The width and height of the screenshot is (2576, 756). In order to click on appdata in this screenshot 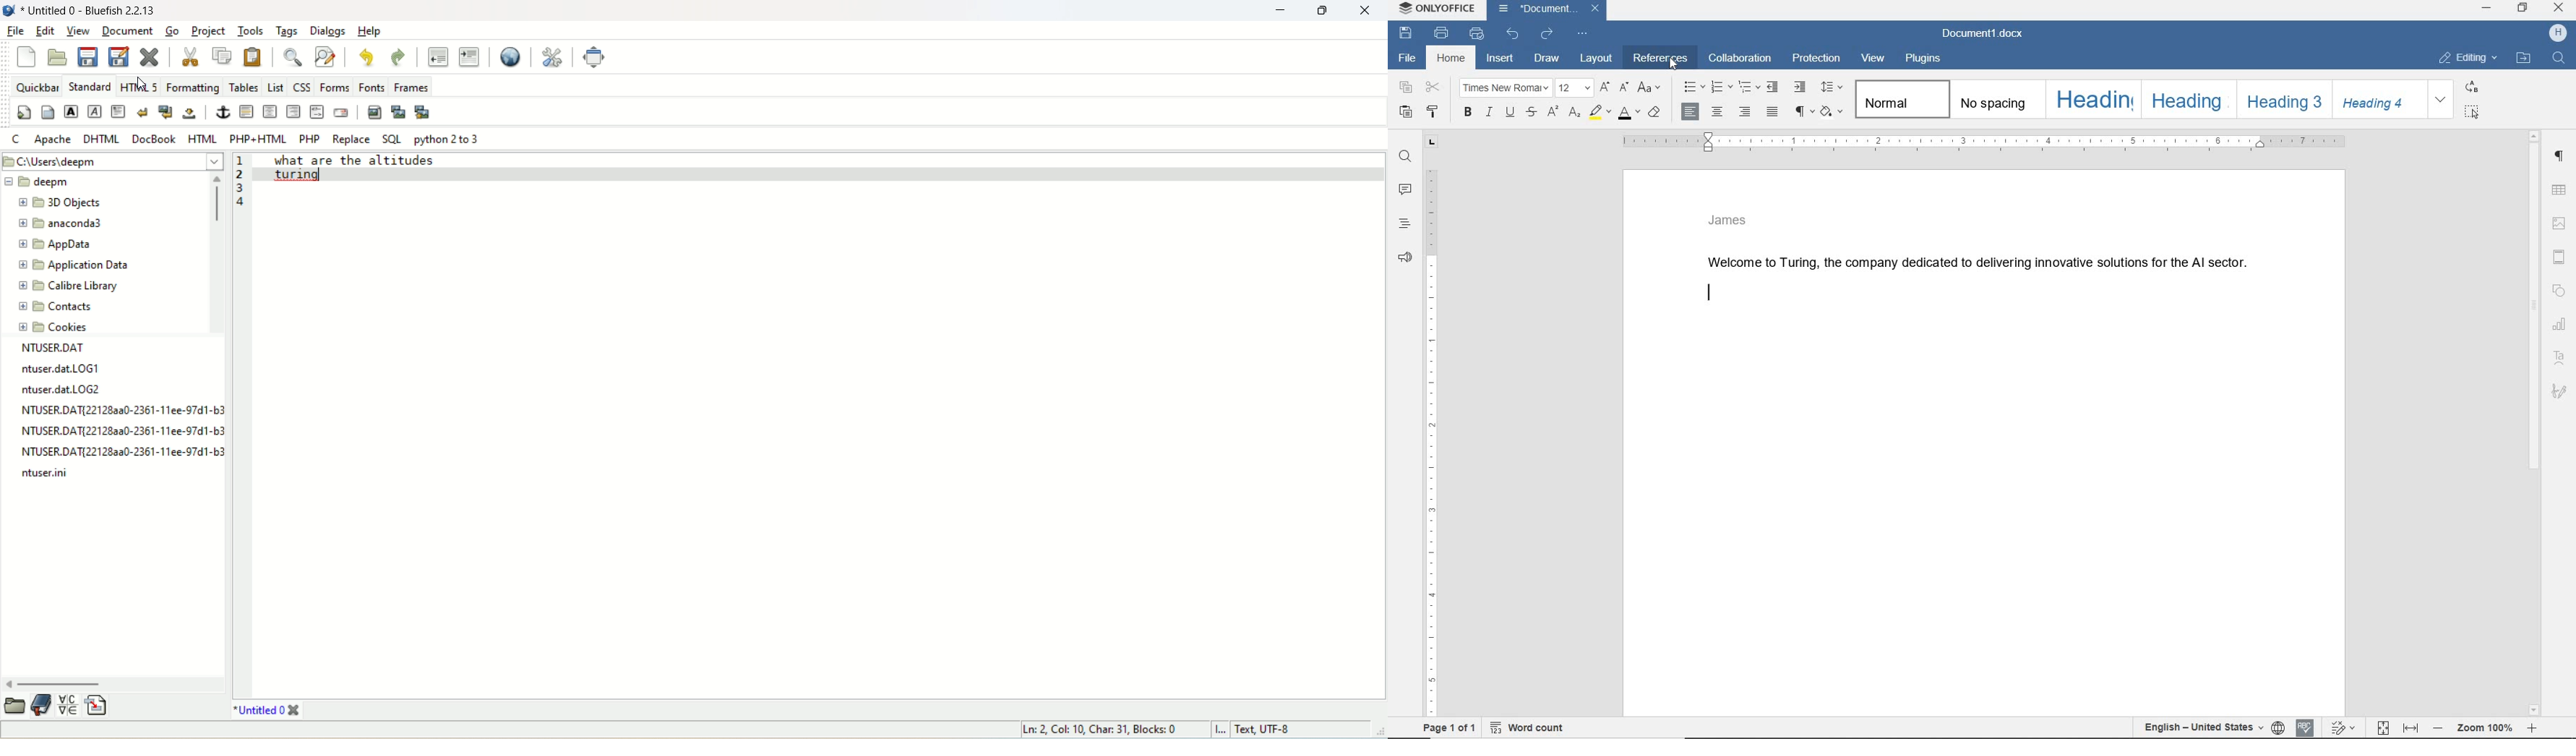, I will do `click(61, 247)`.